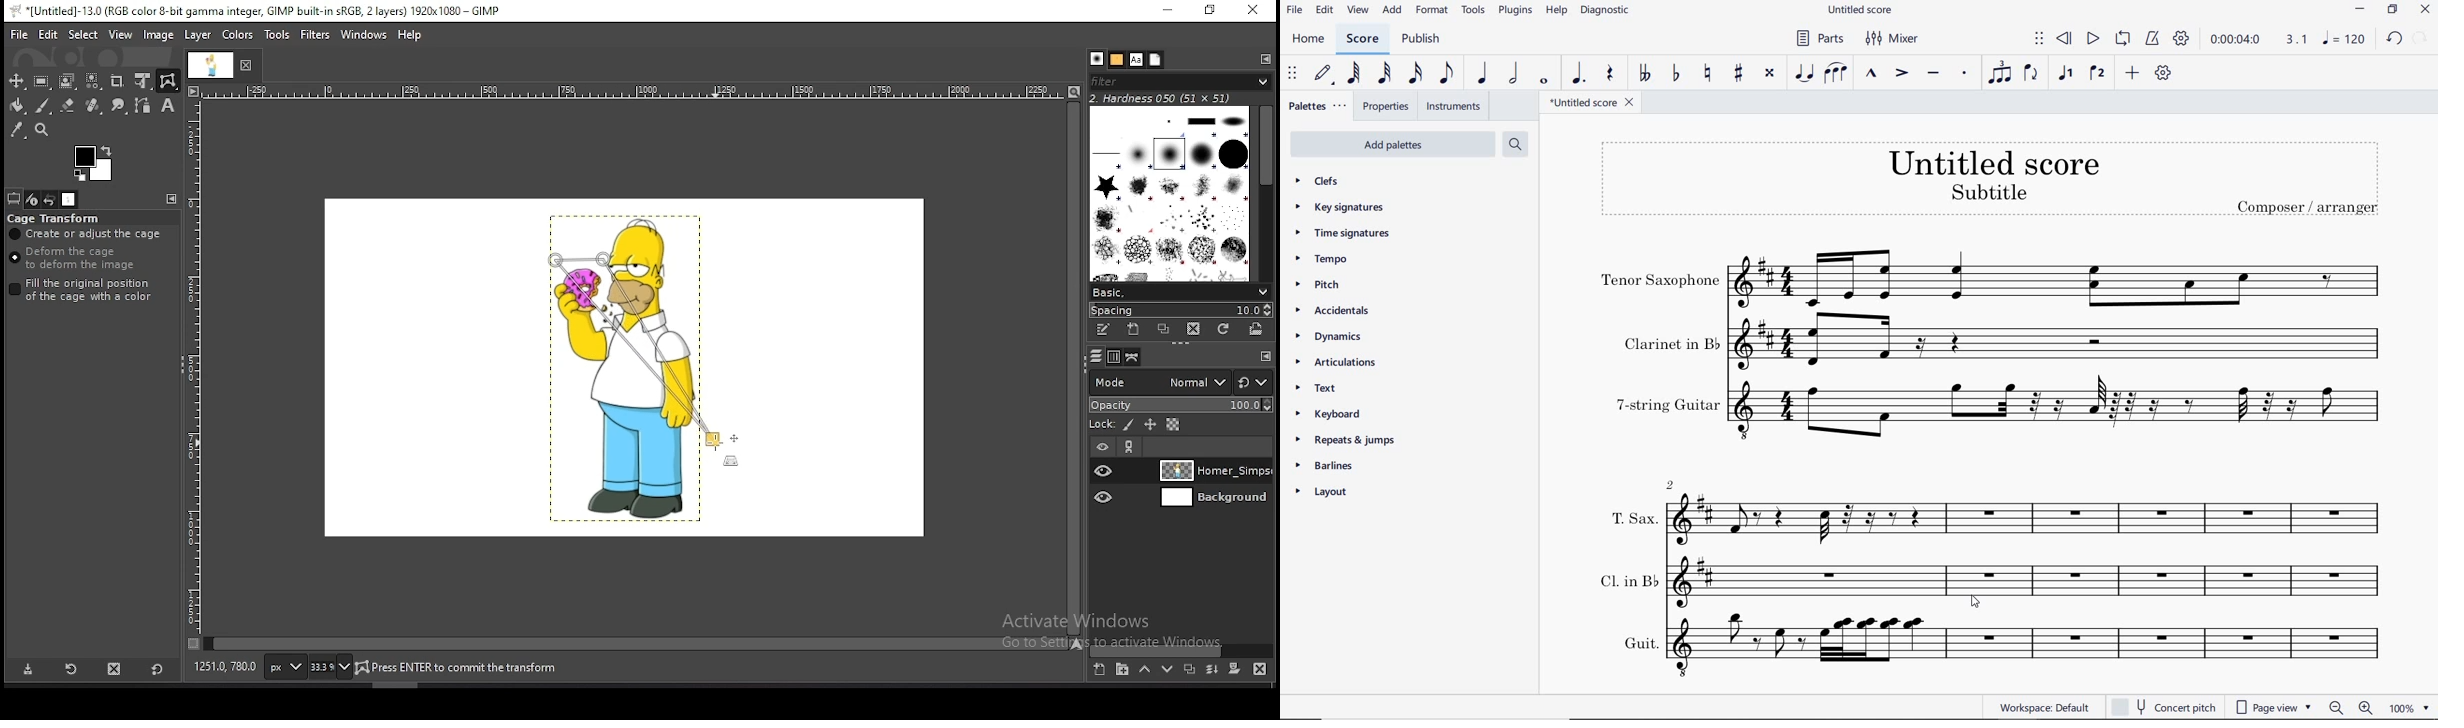 The width and height of the screenshot is (2464, 728). What do you see at coordinates (2032, 74) in the screenshot?
I see `FLIP DIRECTION` at bounding box center [2032, 74].